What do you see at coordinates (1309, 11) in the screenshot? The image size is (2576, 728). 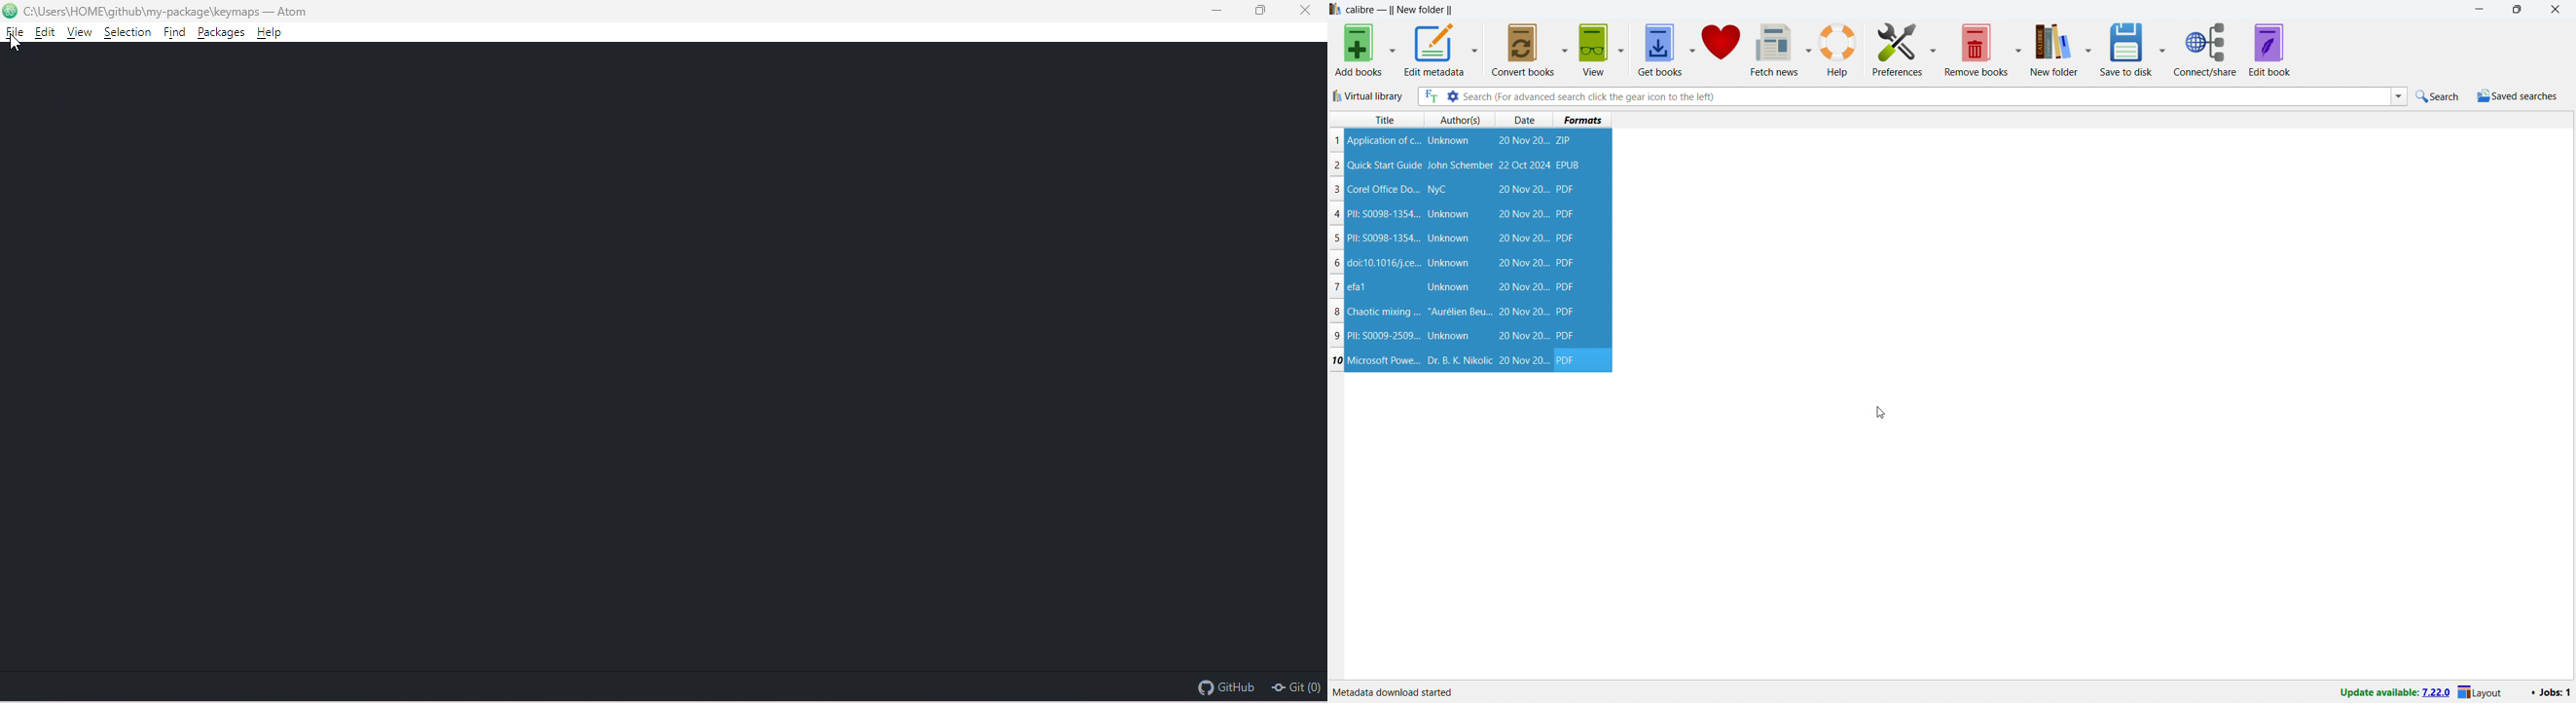 I see `close` at bounding box center [1309, 11].